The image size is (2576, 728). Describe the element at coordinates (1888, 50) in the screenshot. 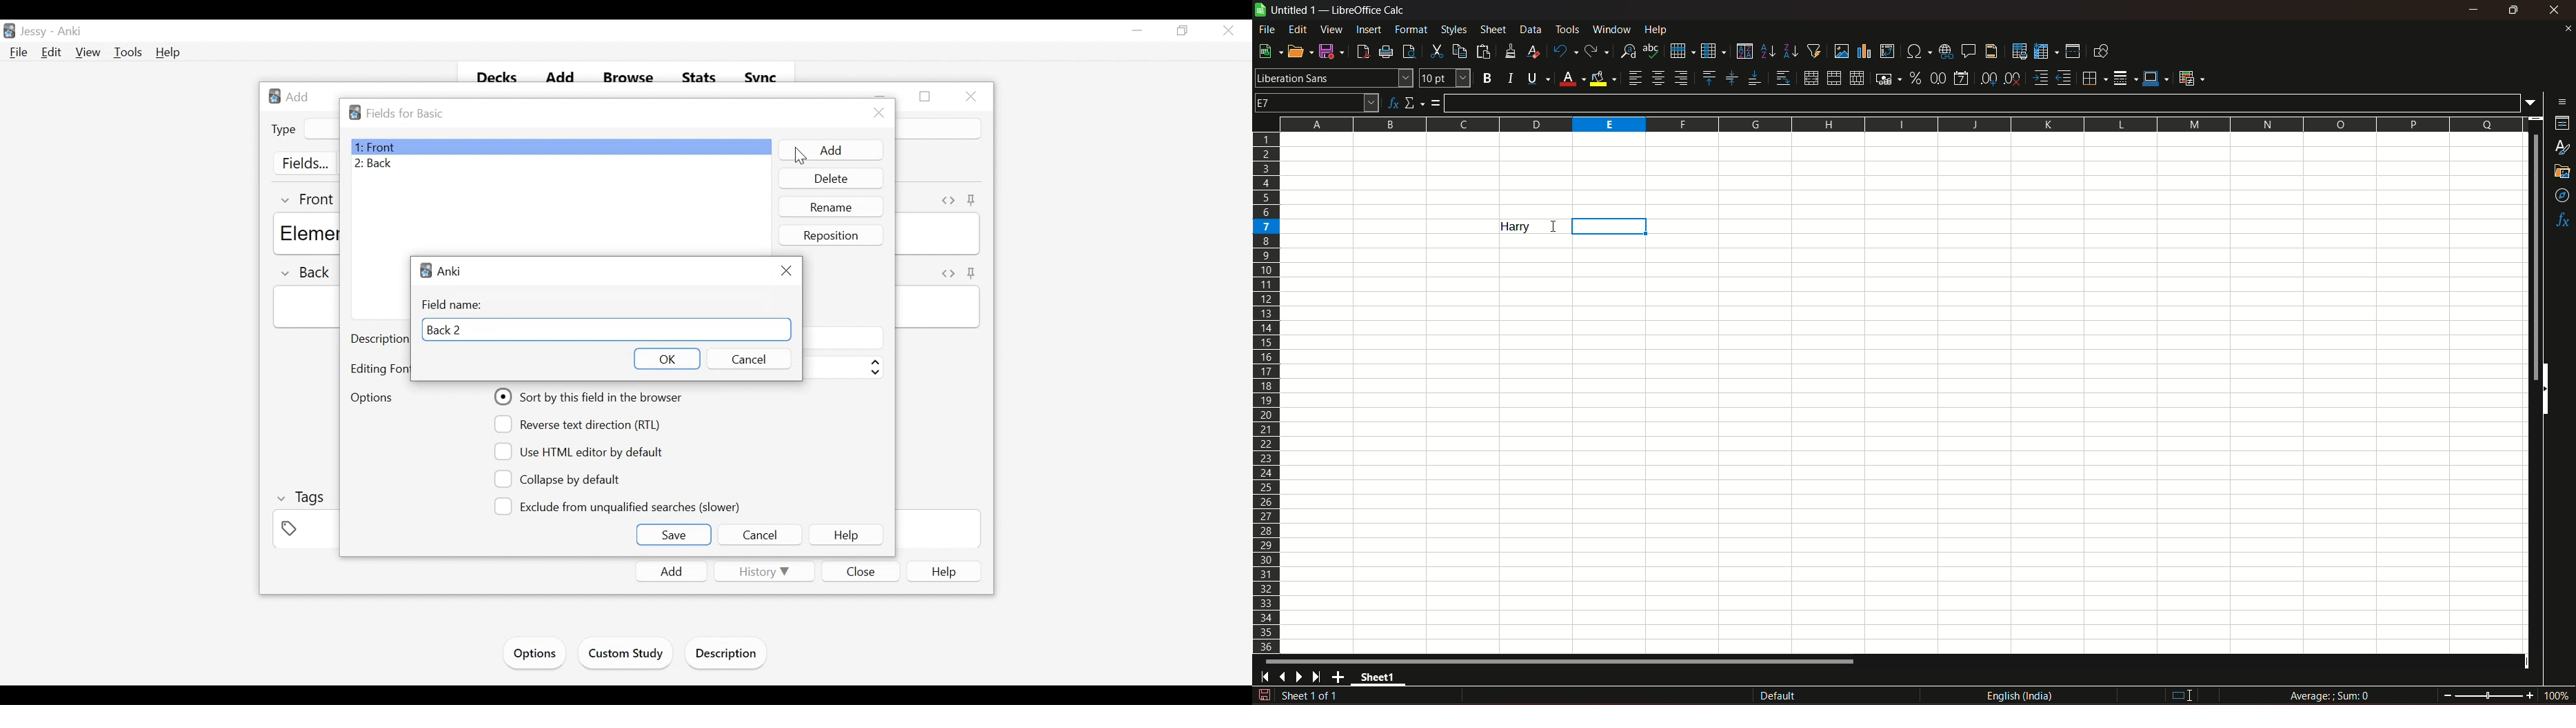

I see `insert or edit pivot table` at that location.